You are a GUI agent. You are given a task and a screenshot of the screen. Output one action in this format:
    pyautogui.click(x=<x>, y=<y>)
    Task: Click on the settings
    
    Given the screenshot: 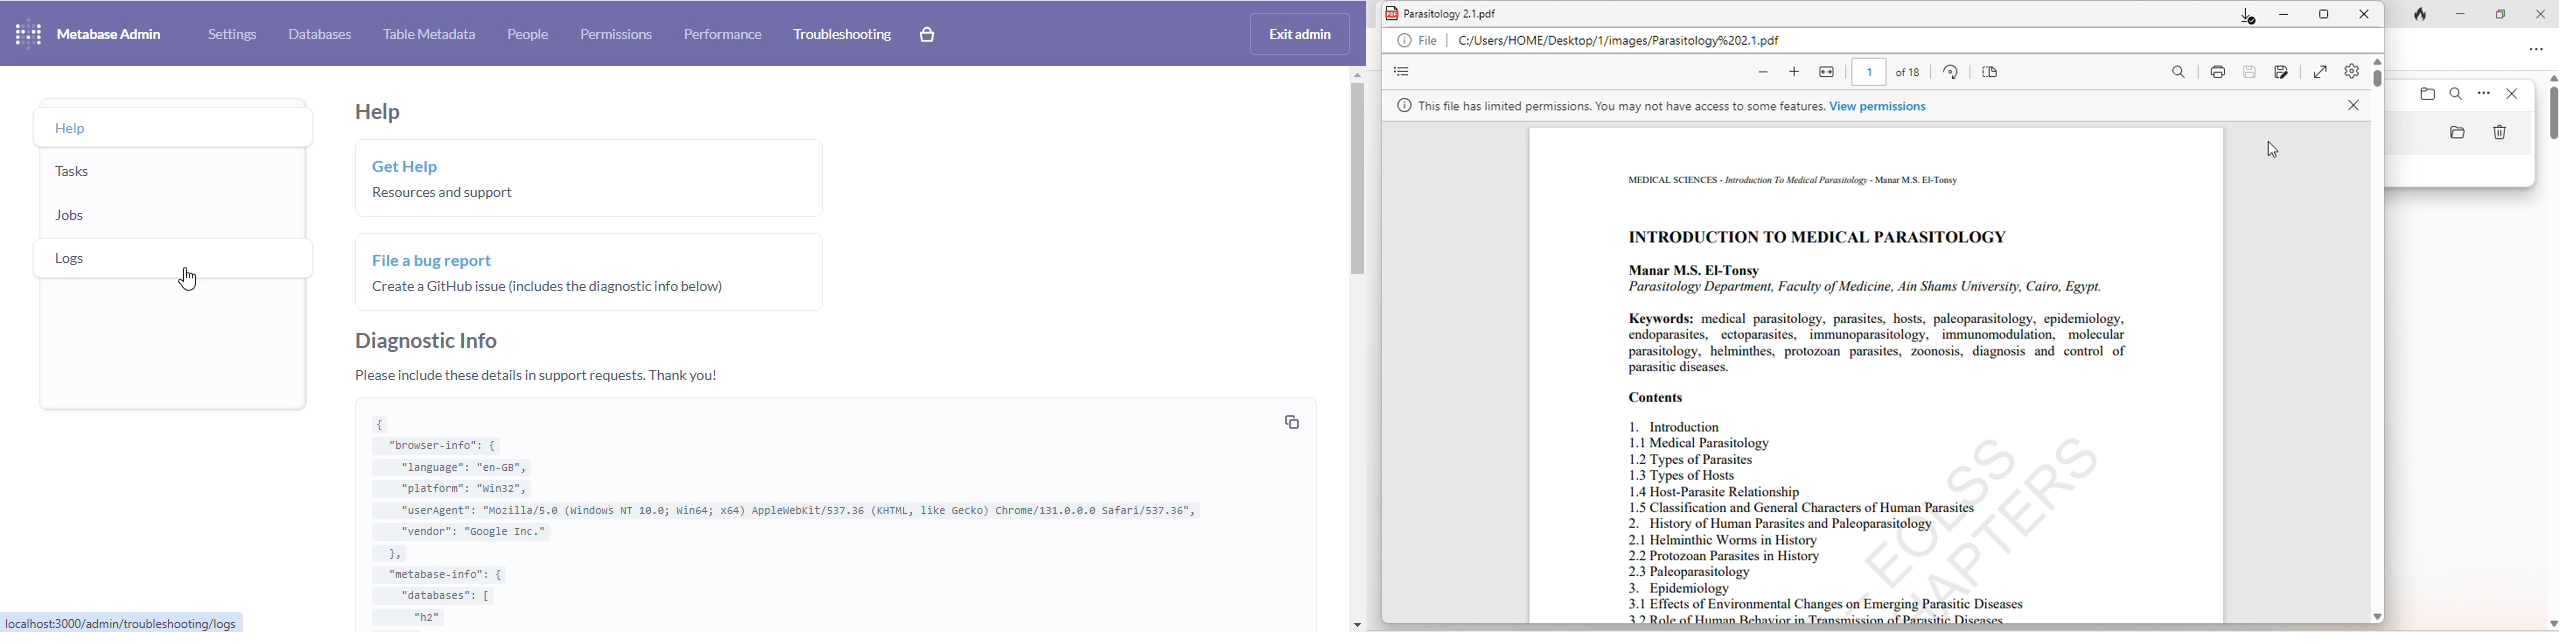 What is the action you would take?
    pyautogui.click(x=232, y=35)
    